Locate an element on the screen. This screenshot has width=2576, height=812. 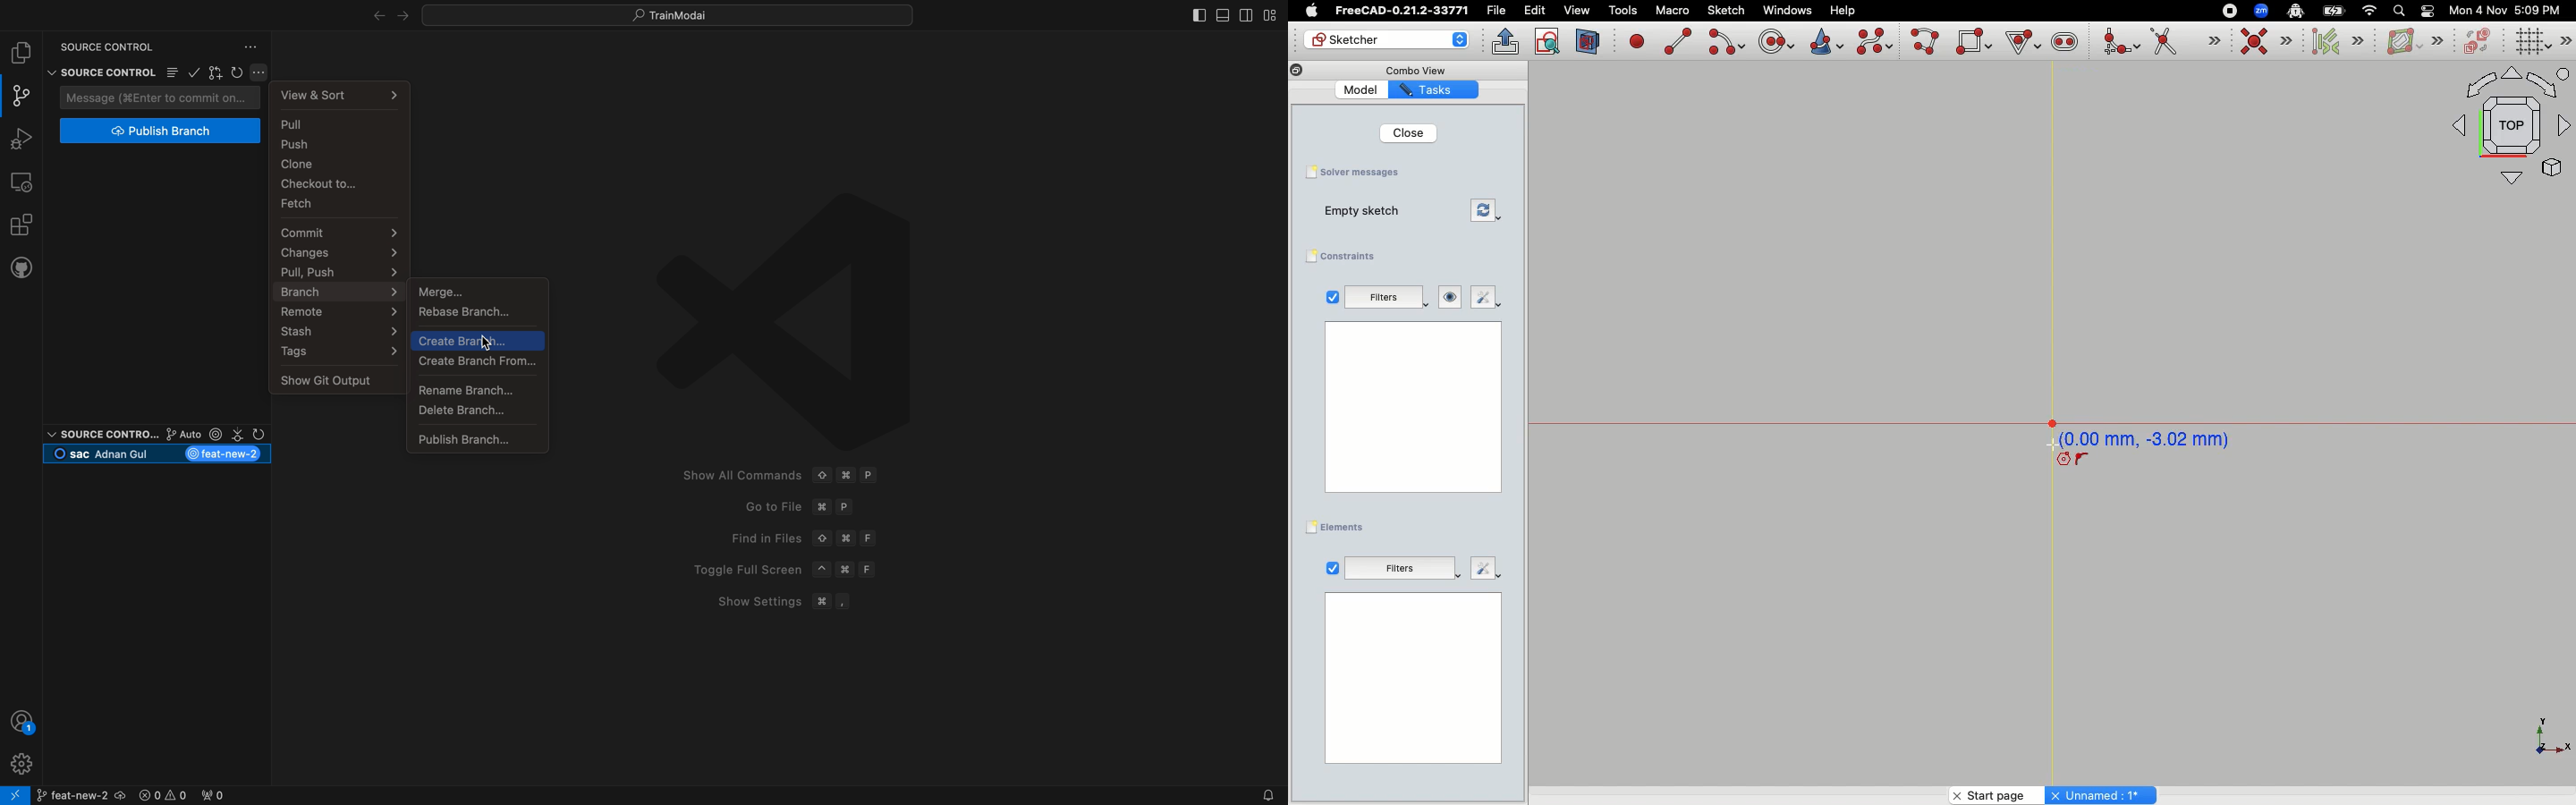
remote is located at coordinates (22, 181).